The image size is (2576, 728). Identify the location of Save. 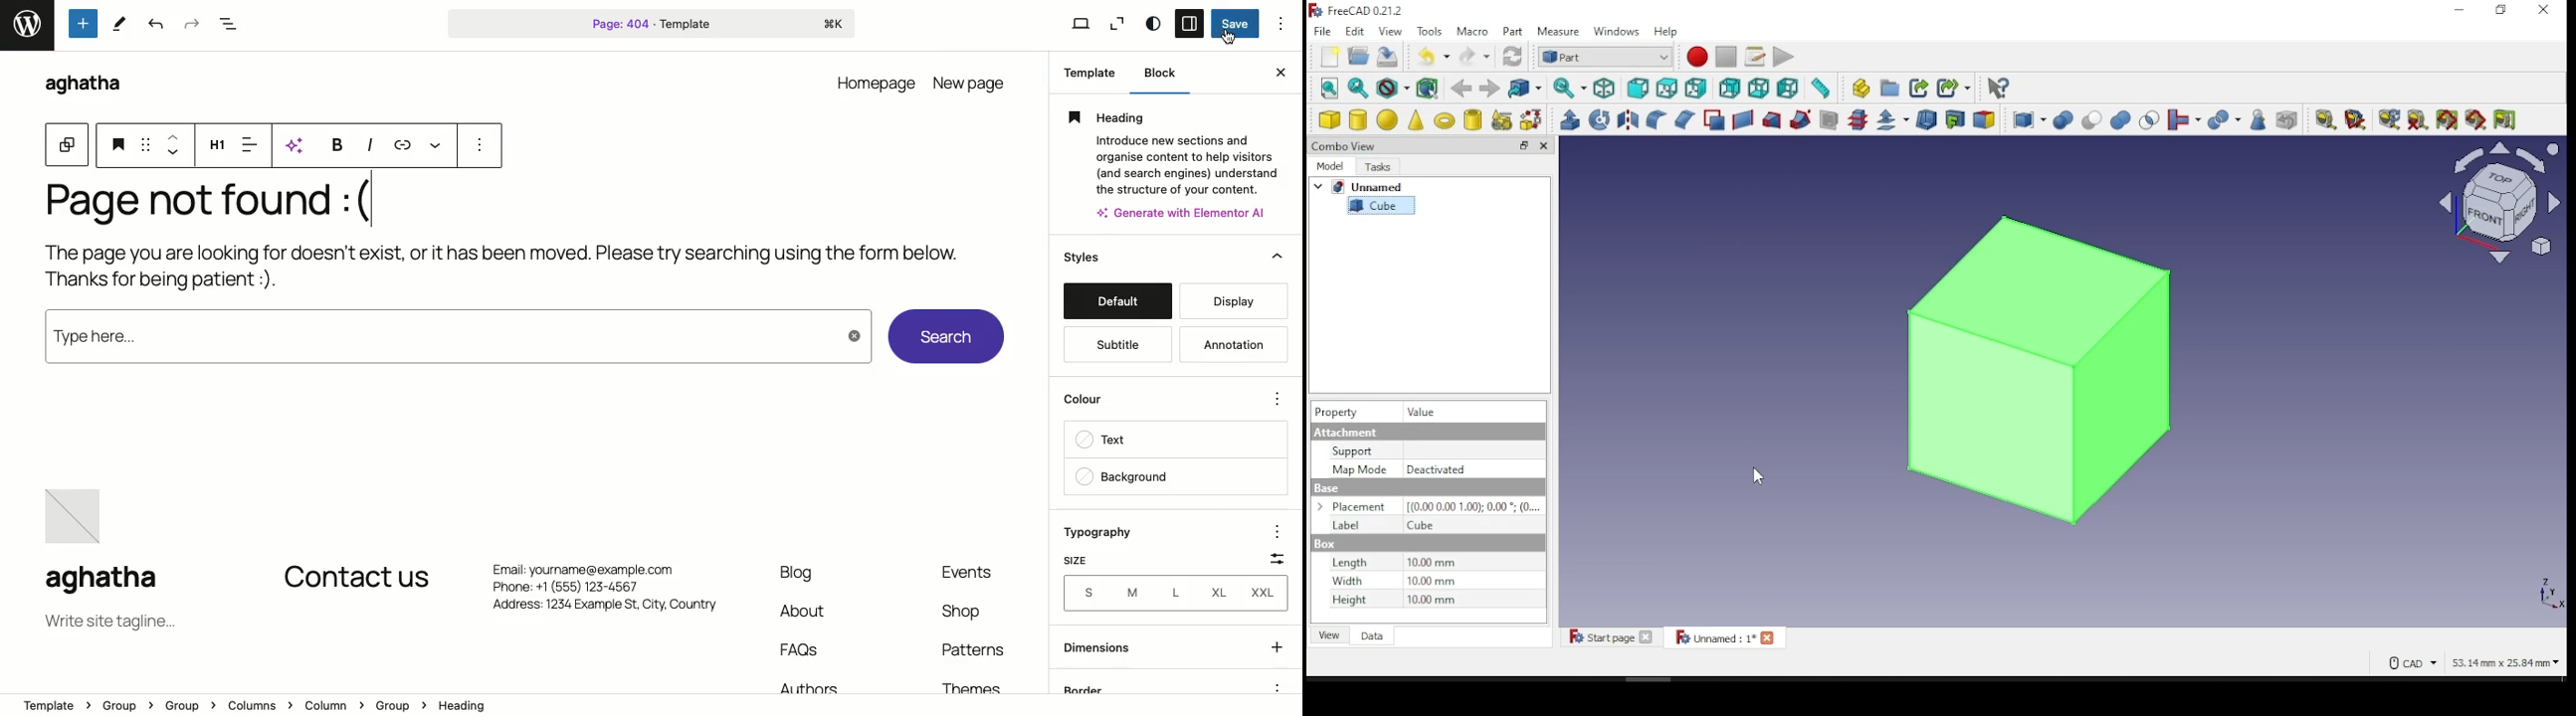
(1236, 24).